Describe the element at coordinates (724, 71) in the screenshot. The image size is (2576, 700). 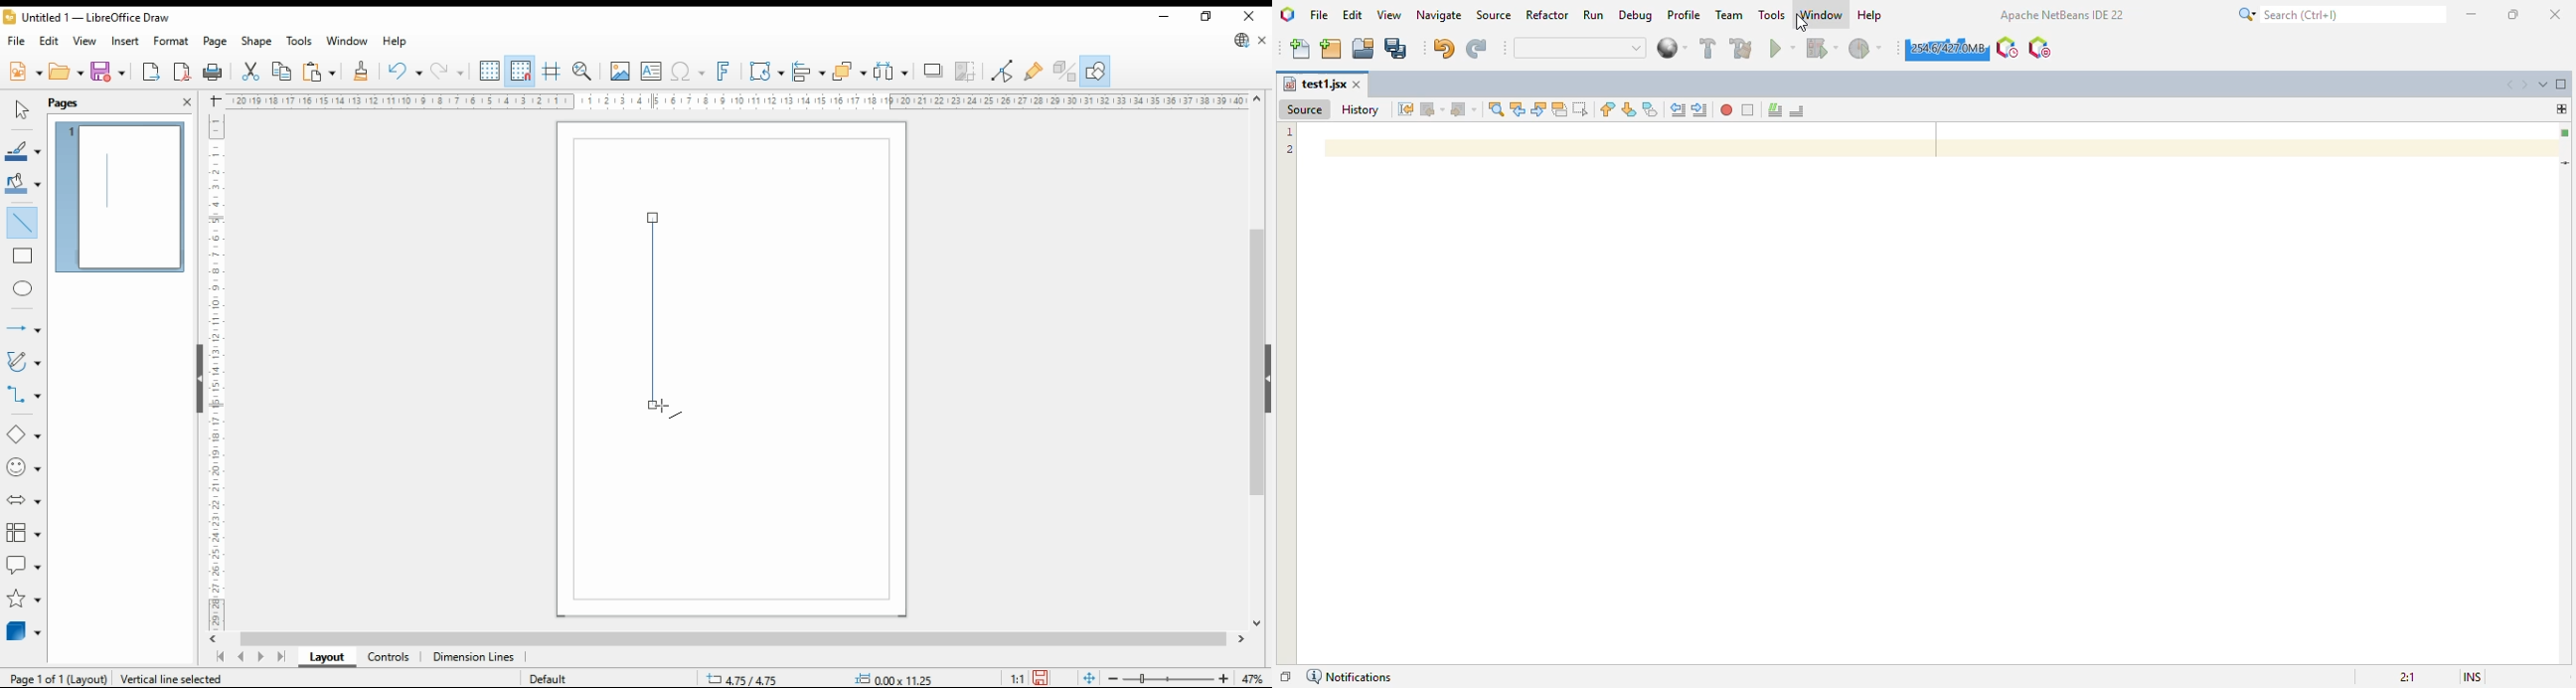
I see `insert fontwork text` at that location.